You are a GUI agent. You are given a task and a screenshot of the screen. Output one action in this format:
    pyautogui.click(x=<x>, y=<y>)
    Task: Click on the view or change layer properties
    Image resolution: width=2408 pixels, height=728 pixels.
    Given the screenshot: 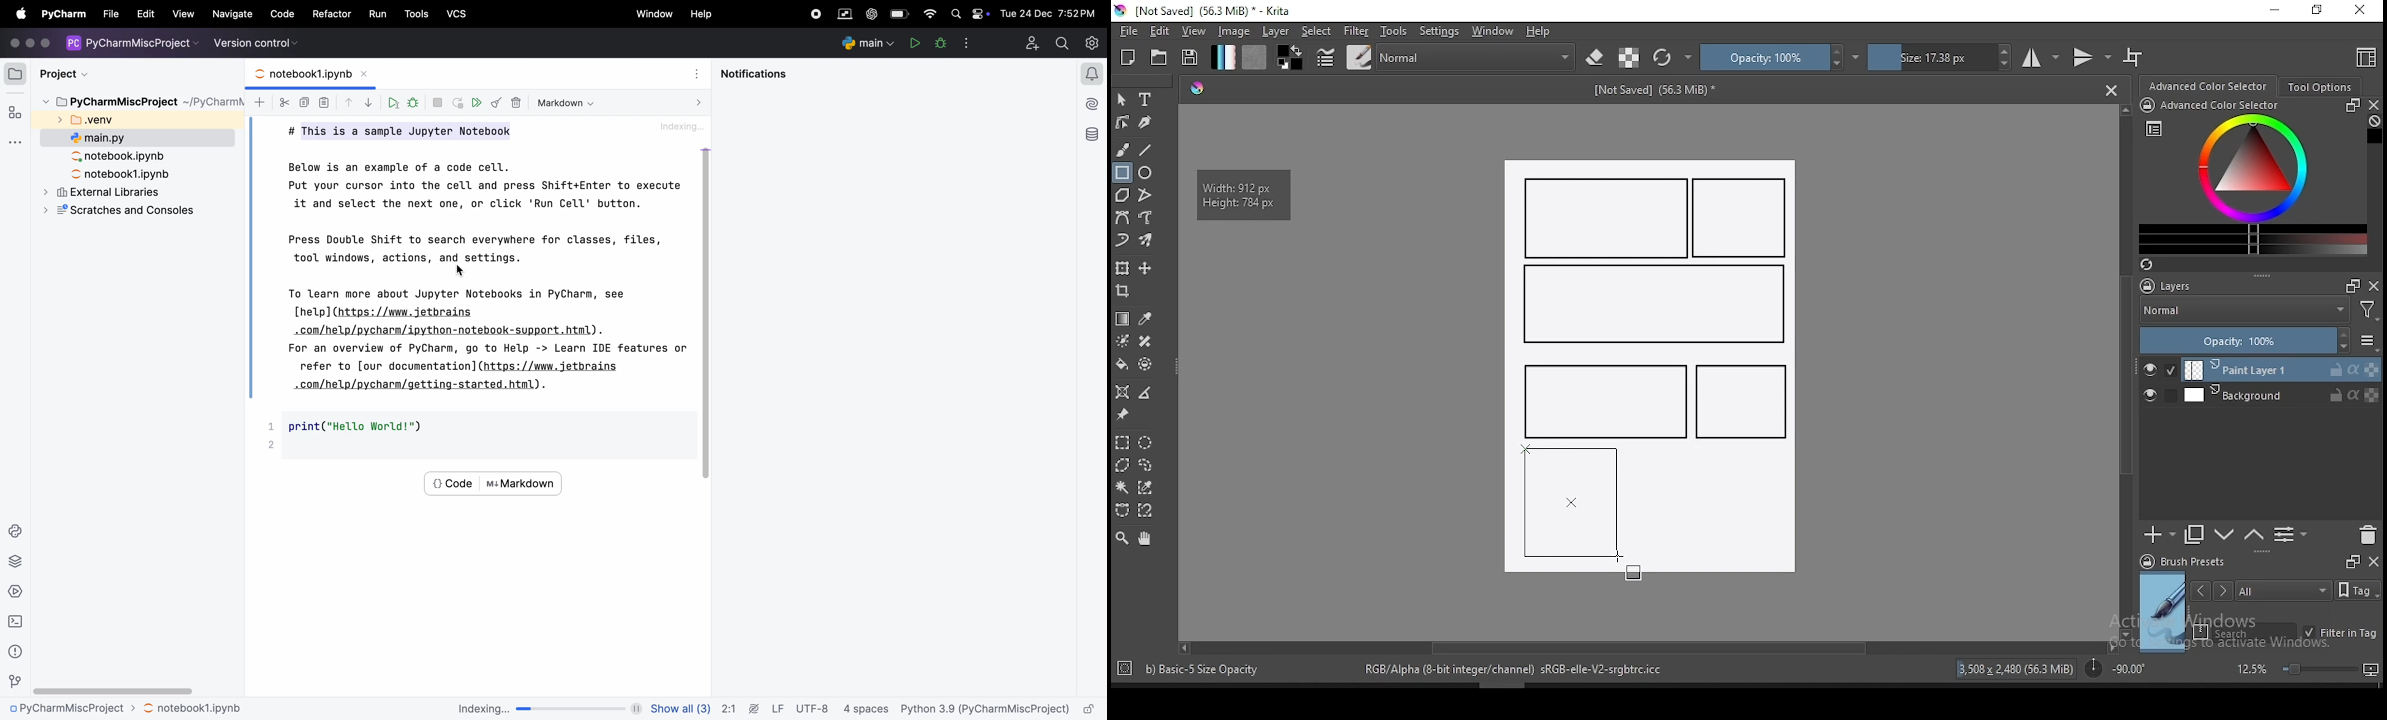 What is the action you would take?
    pyautogui.click(x=2290, y=534)
    